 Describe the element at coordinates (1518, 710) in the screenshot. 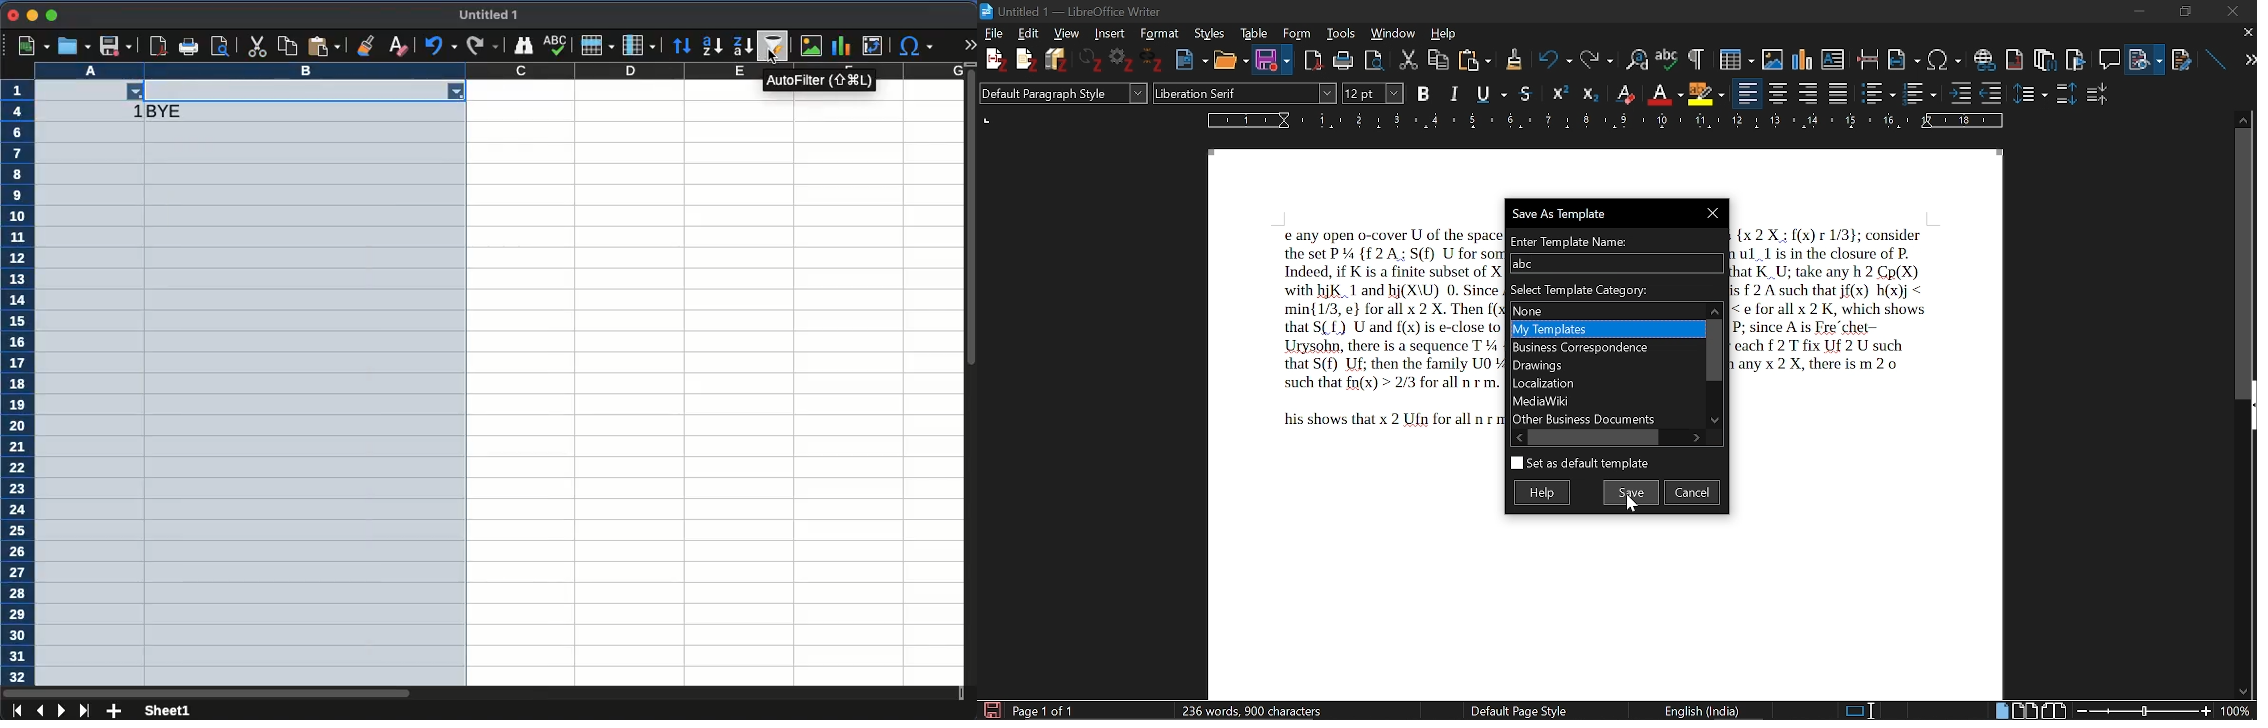

I see `Default Page Style` at that location.